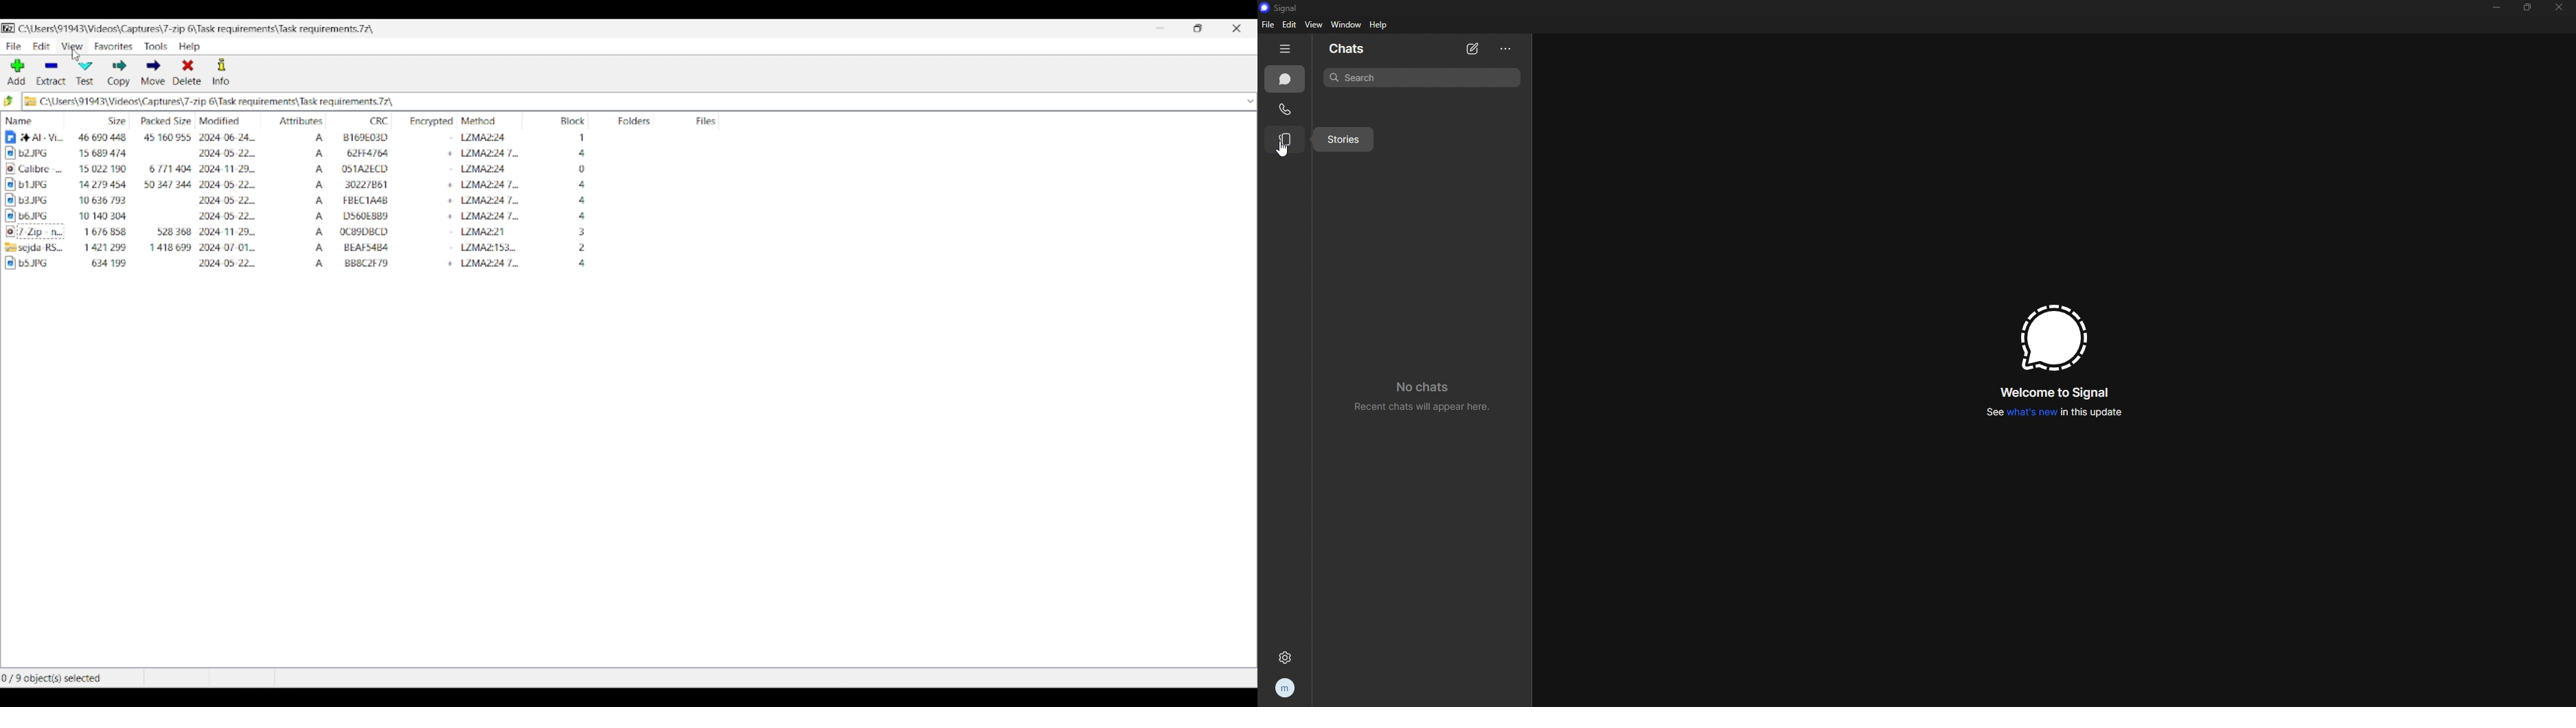 This screenshot has width=2576, height=728. What do you see at coordinates (14, 46) in the screenshot?
I see `File menu` at bounding box center [14, 46].